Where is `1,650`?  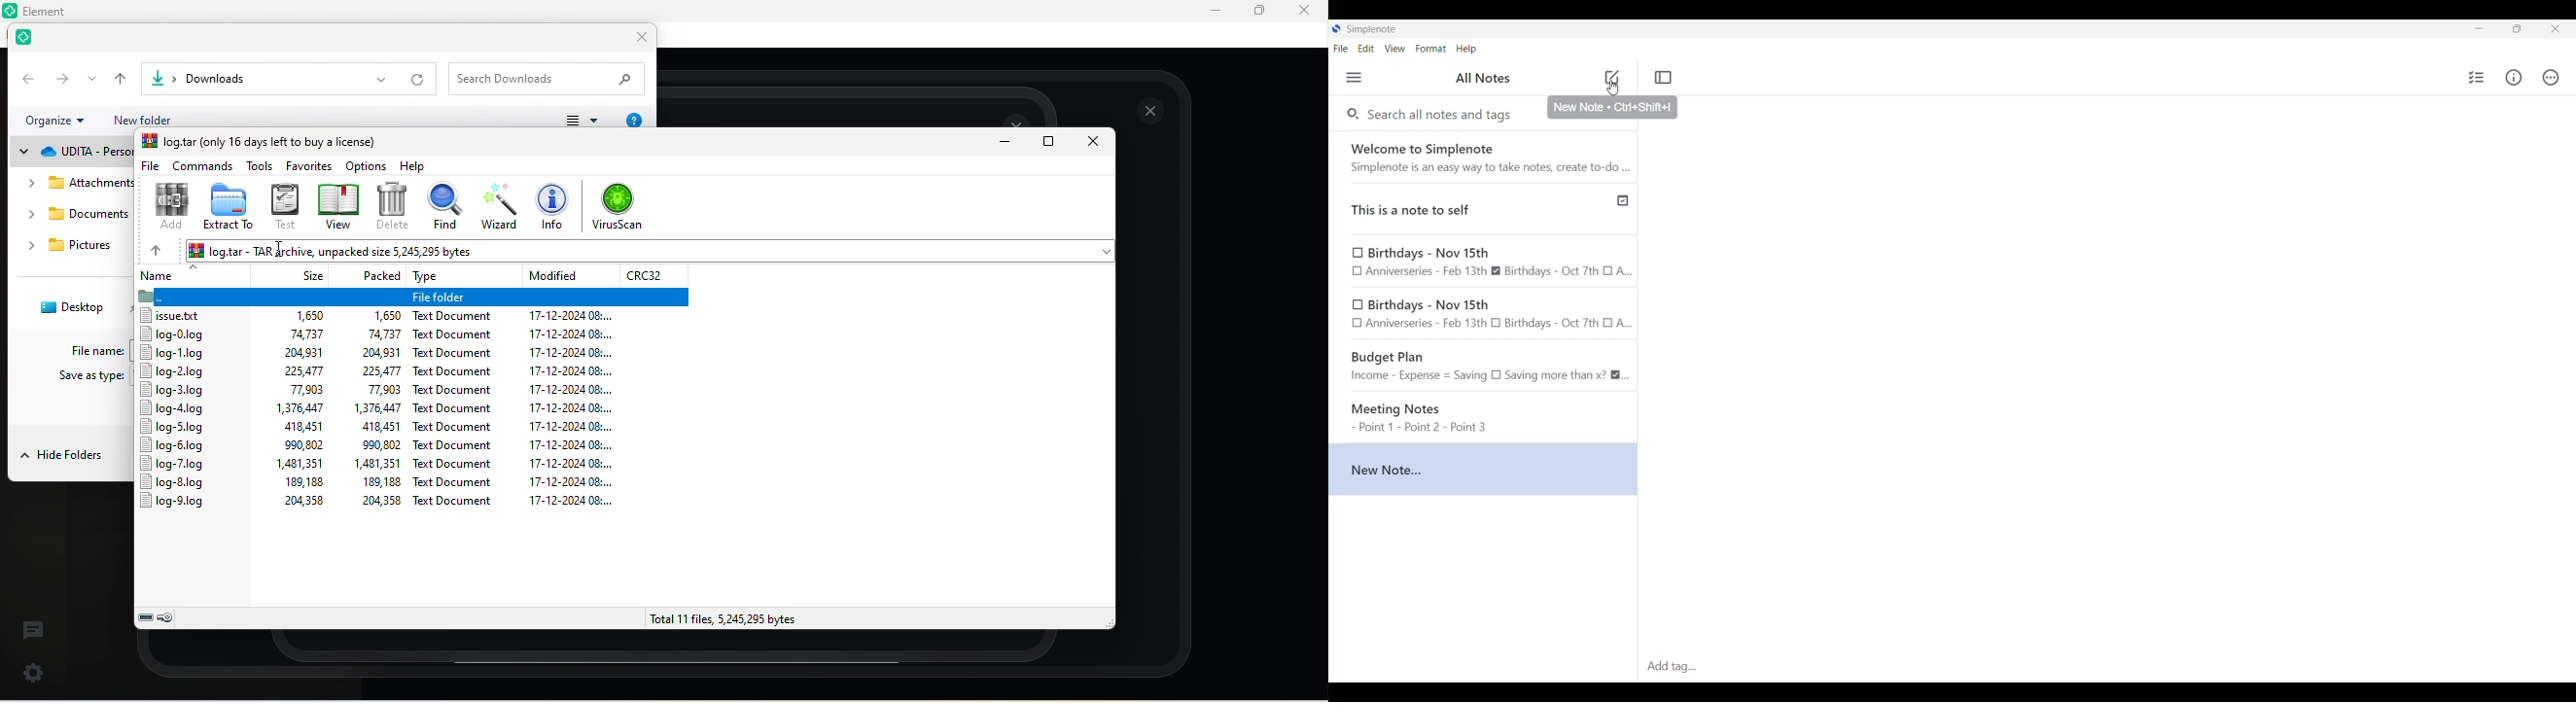
1,650 is located at coordinates (310, 316).